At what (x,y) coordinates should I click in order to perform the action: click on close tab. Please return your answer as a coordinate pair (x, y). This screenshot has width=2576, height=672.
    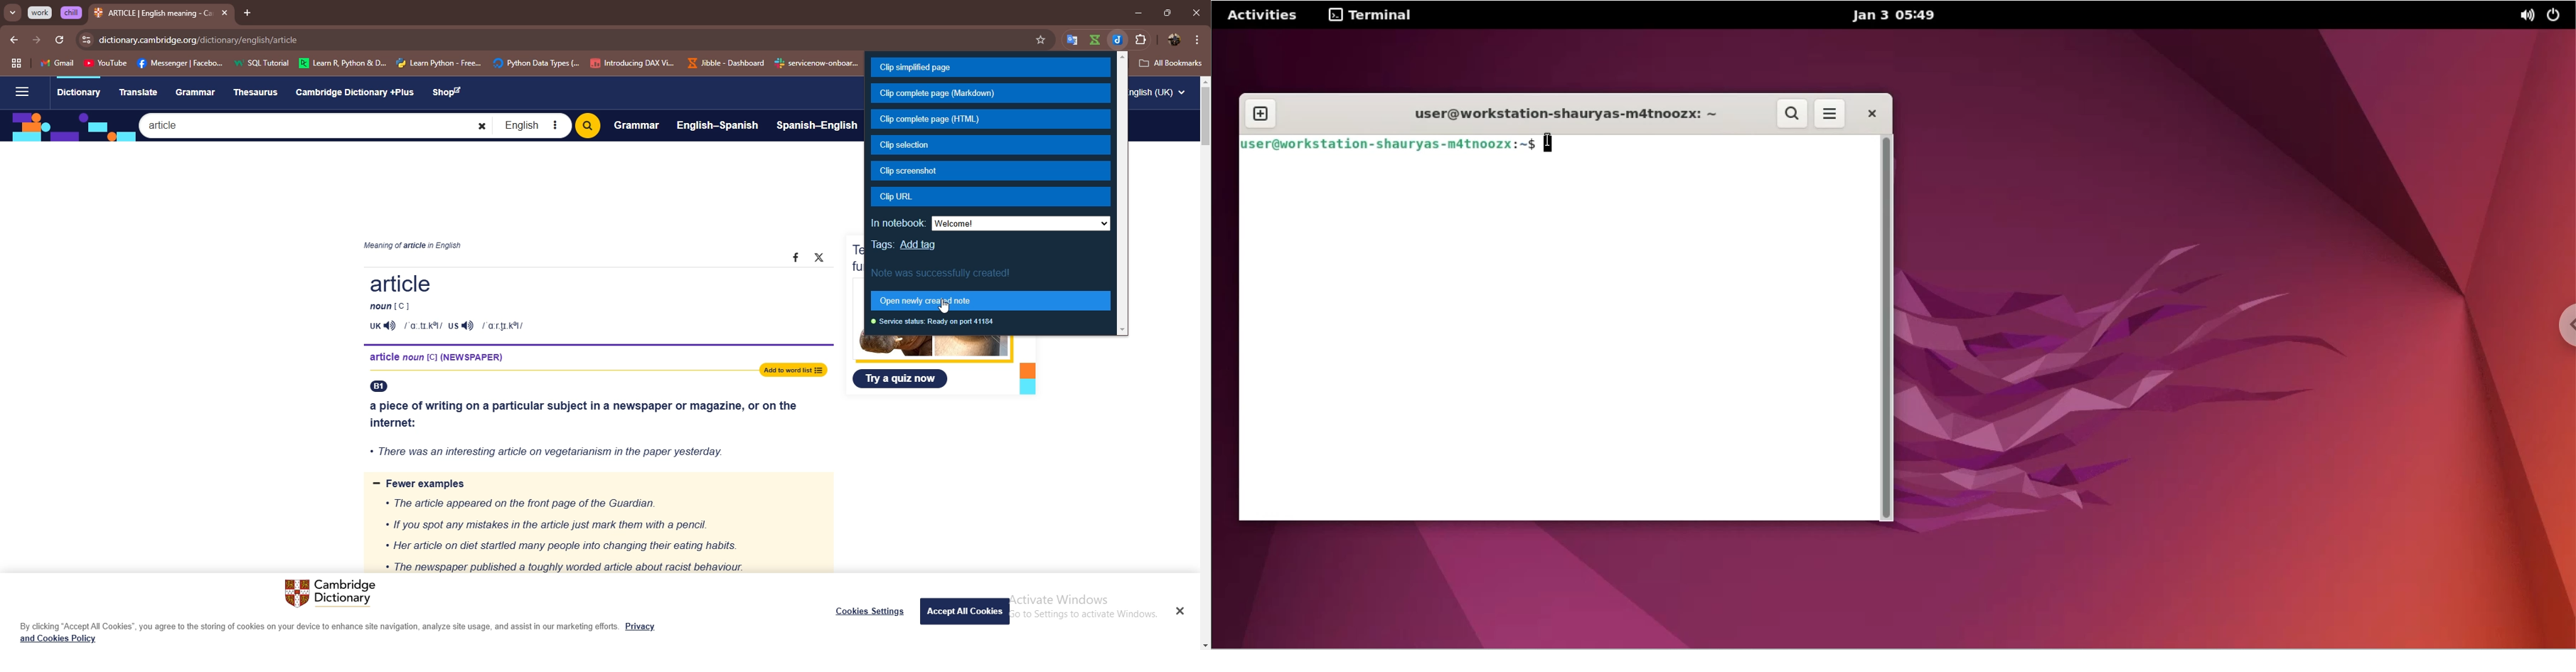
    Looking at the image, I should click on (225, 13).